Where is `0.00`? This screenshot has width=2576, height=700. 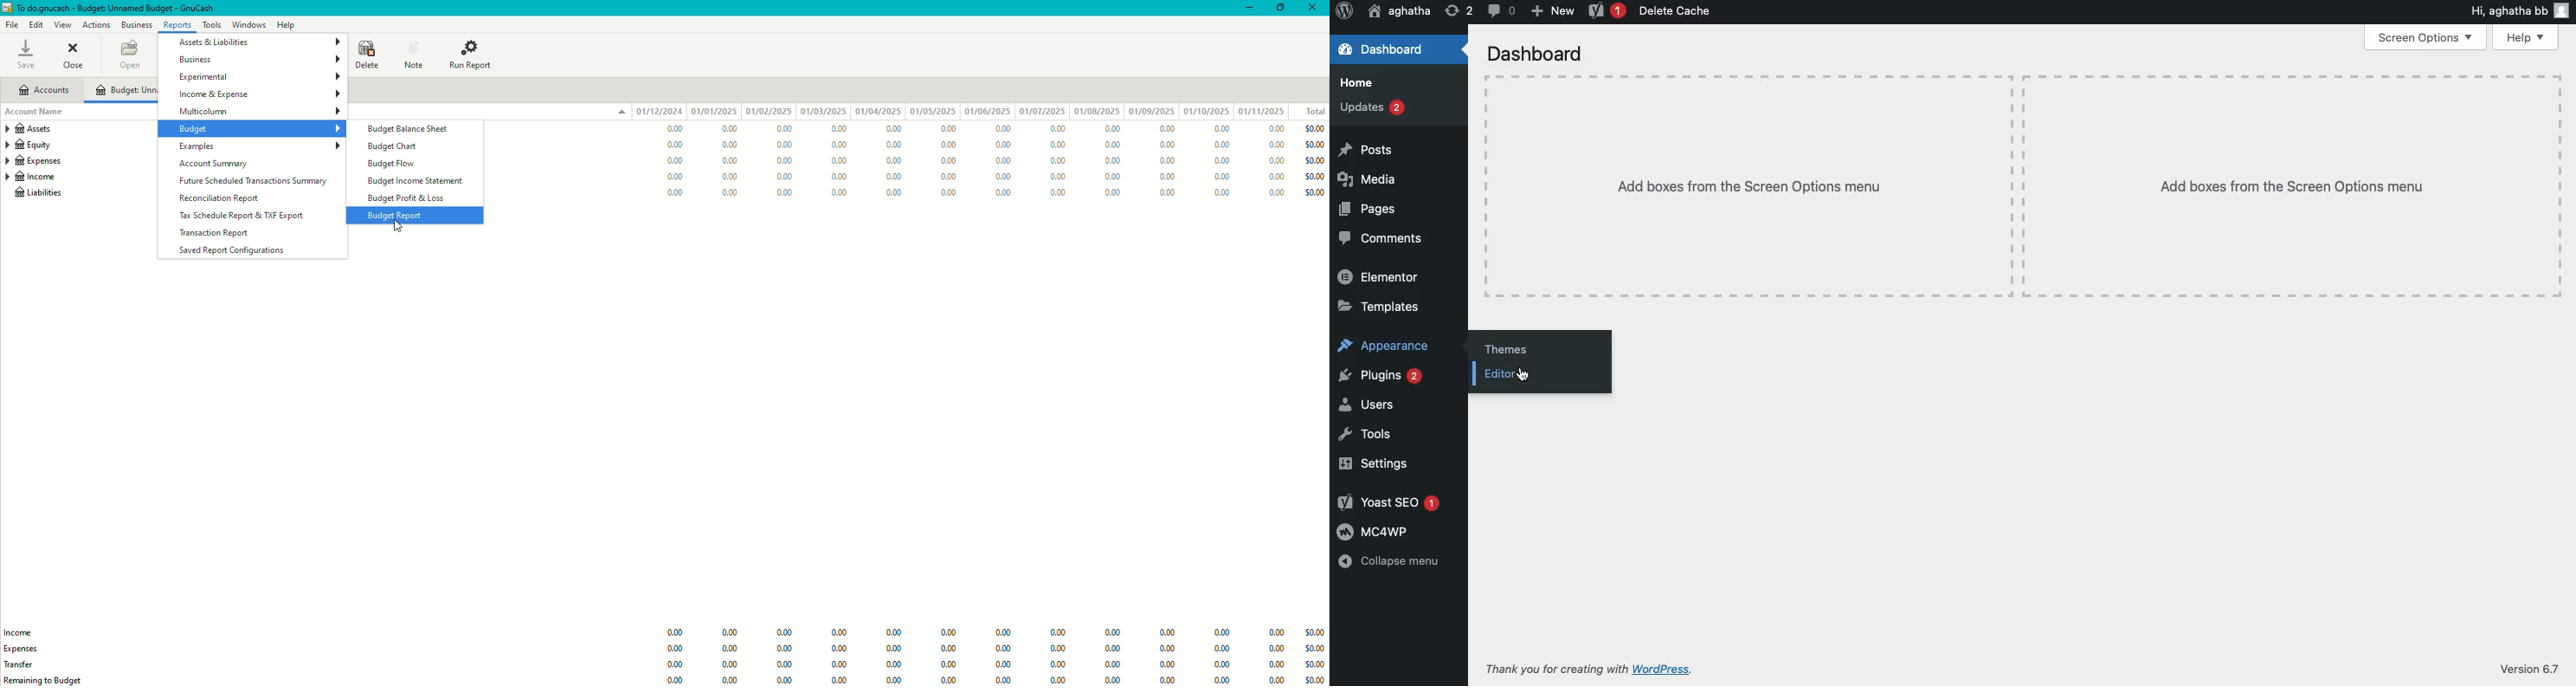
0.00 is located at coordinates (949, 665).